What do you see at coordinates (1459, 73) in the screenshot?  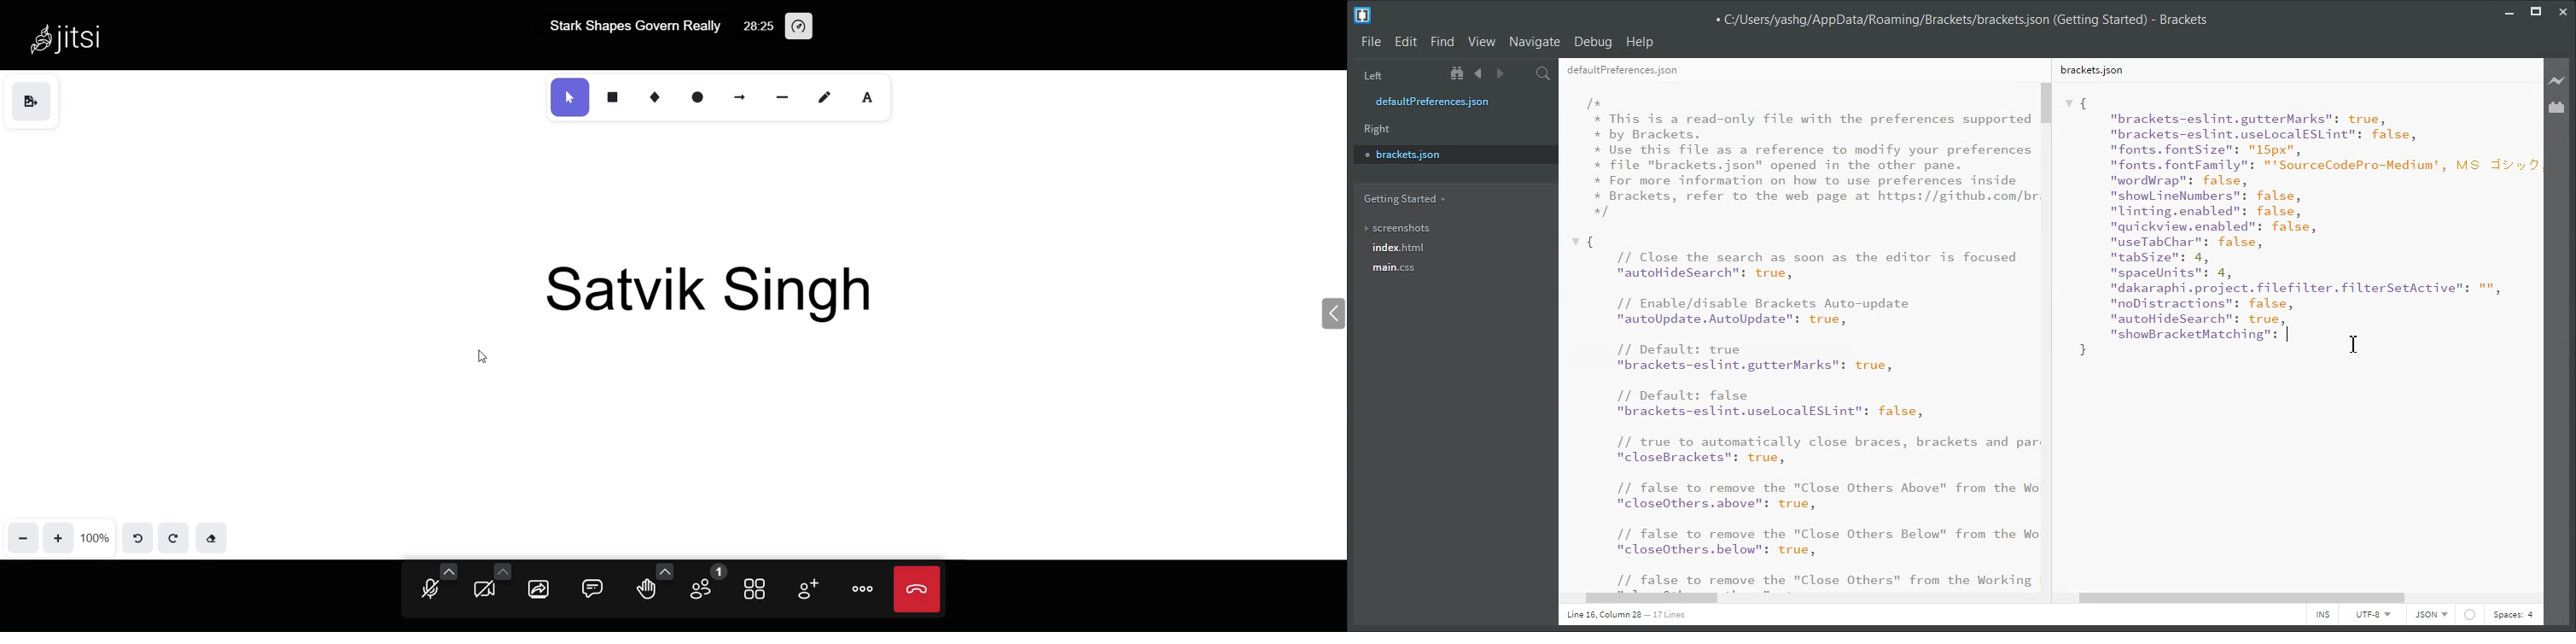 I see `Show in the file tree` at bounding box center [1459, 73].